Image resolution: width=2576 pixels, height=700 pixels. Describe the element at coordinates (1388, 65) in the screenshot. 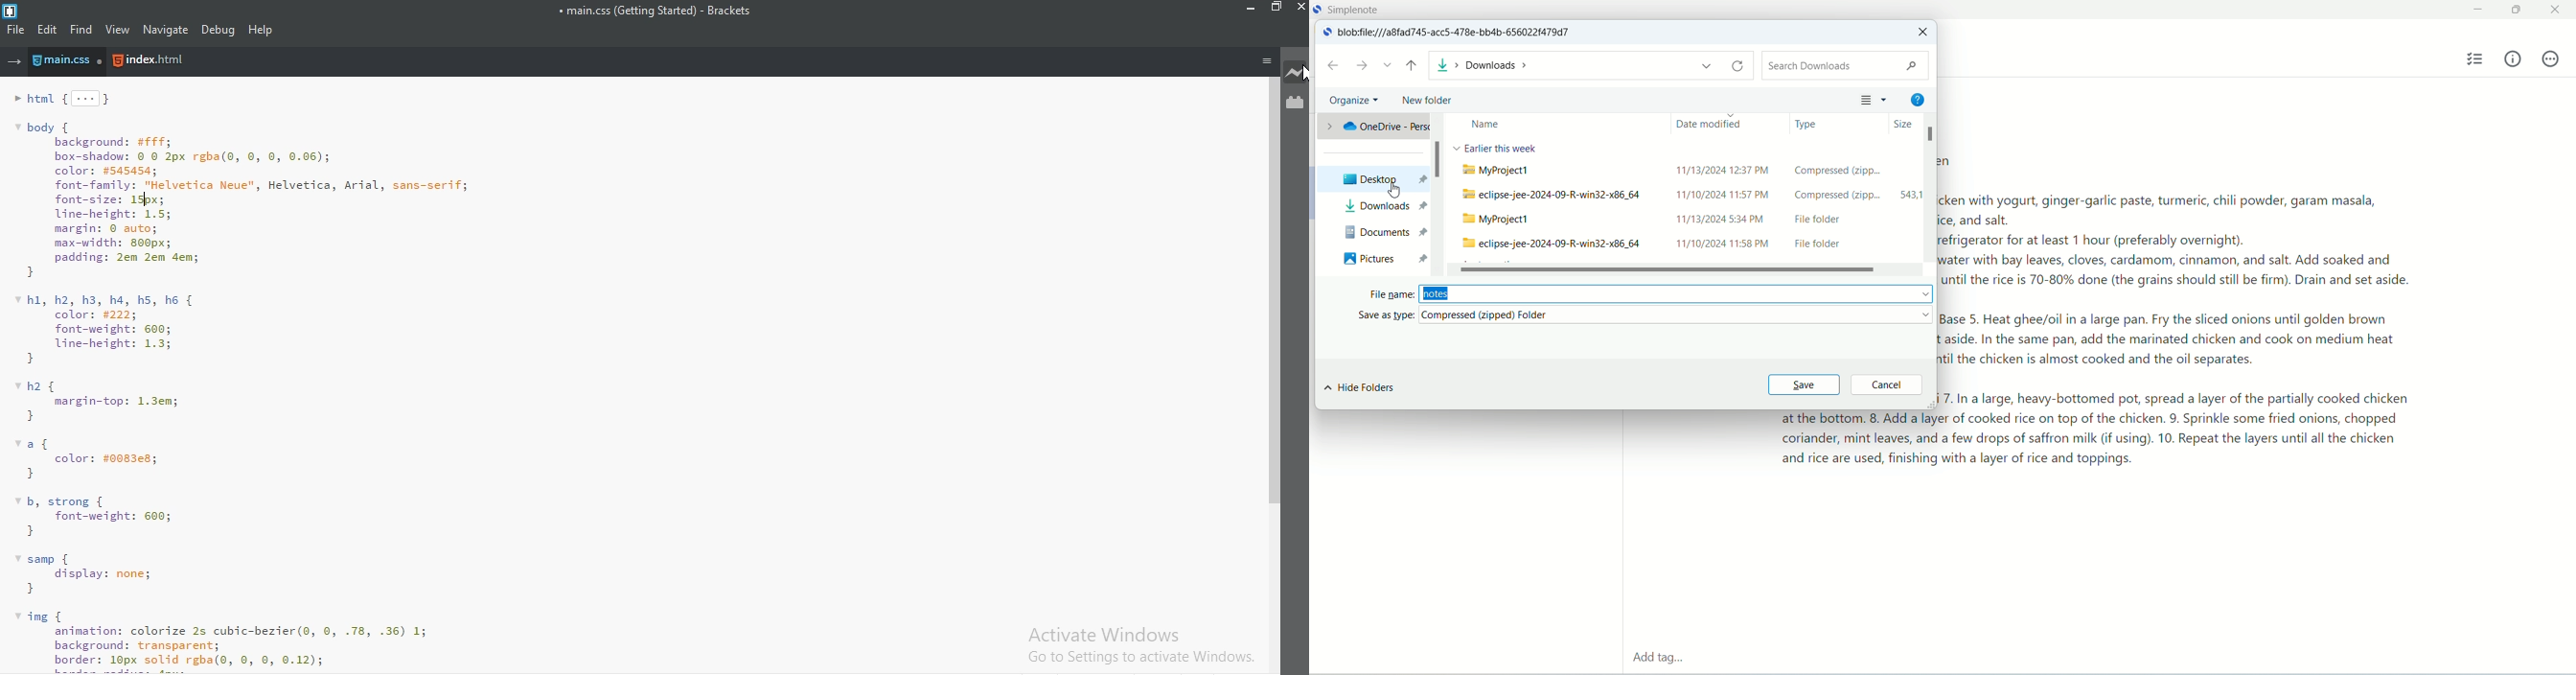

I see `recent location` at that location.